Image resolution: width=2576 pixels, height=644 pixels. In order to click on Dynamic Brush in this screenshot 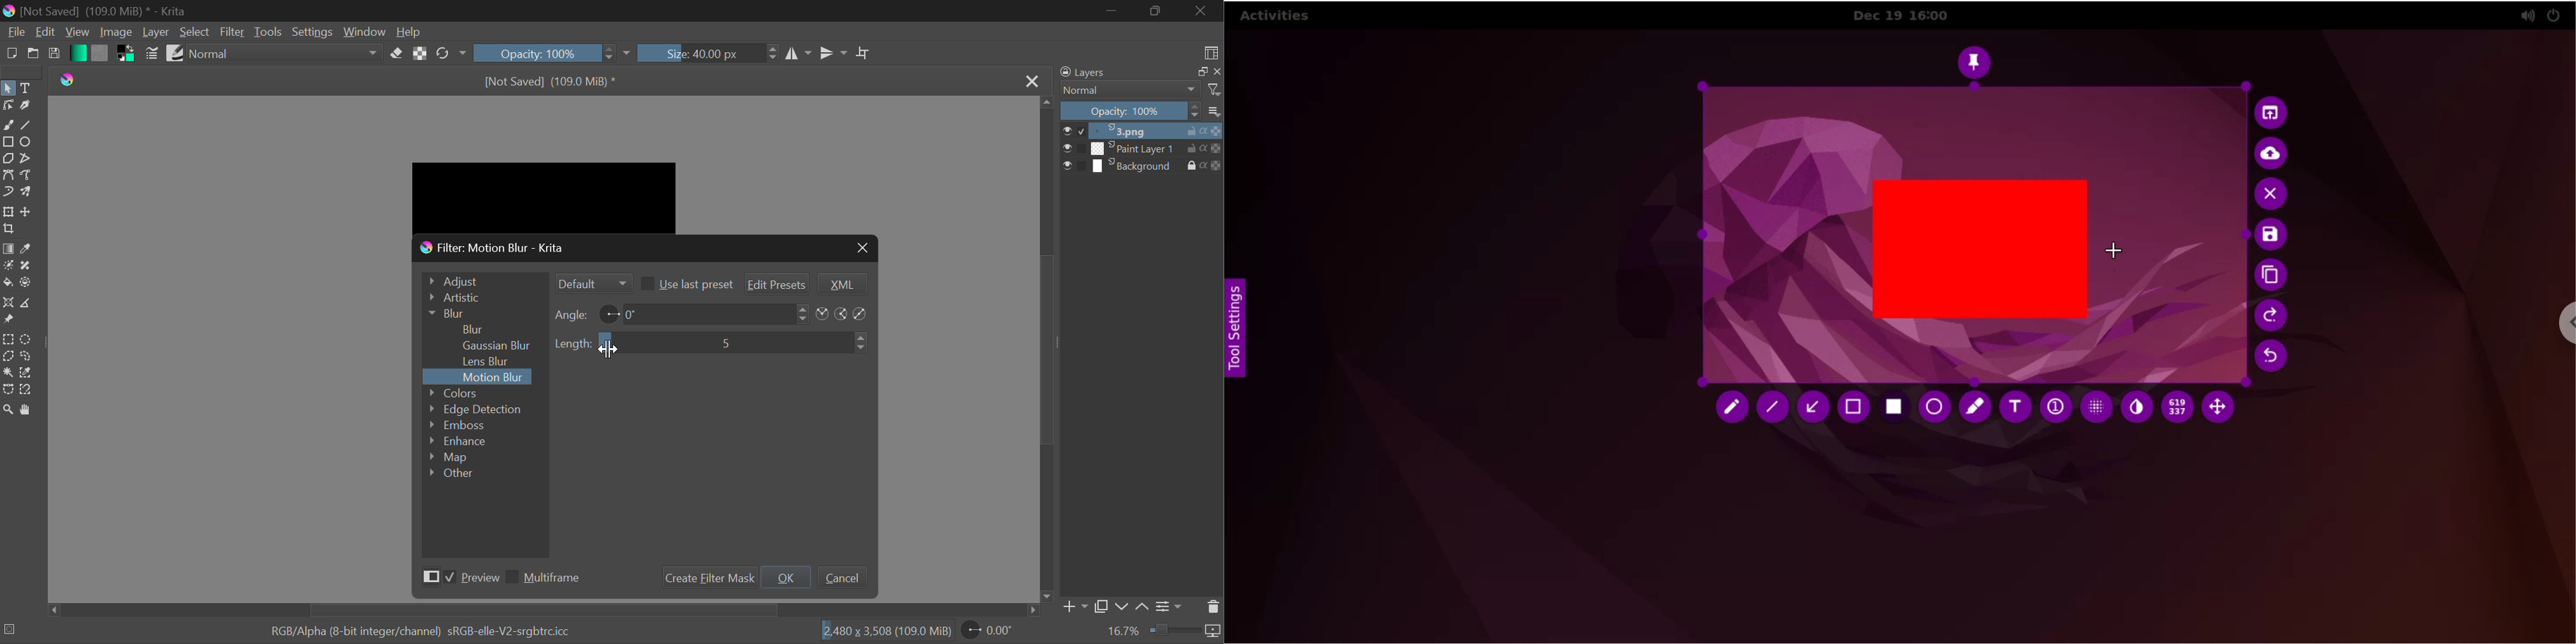, I will do `click(8, 193)`.